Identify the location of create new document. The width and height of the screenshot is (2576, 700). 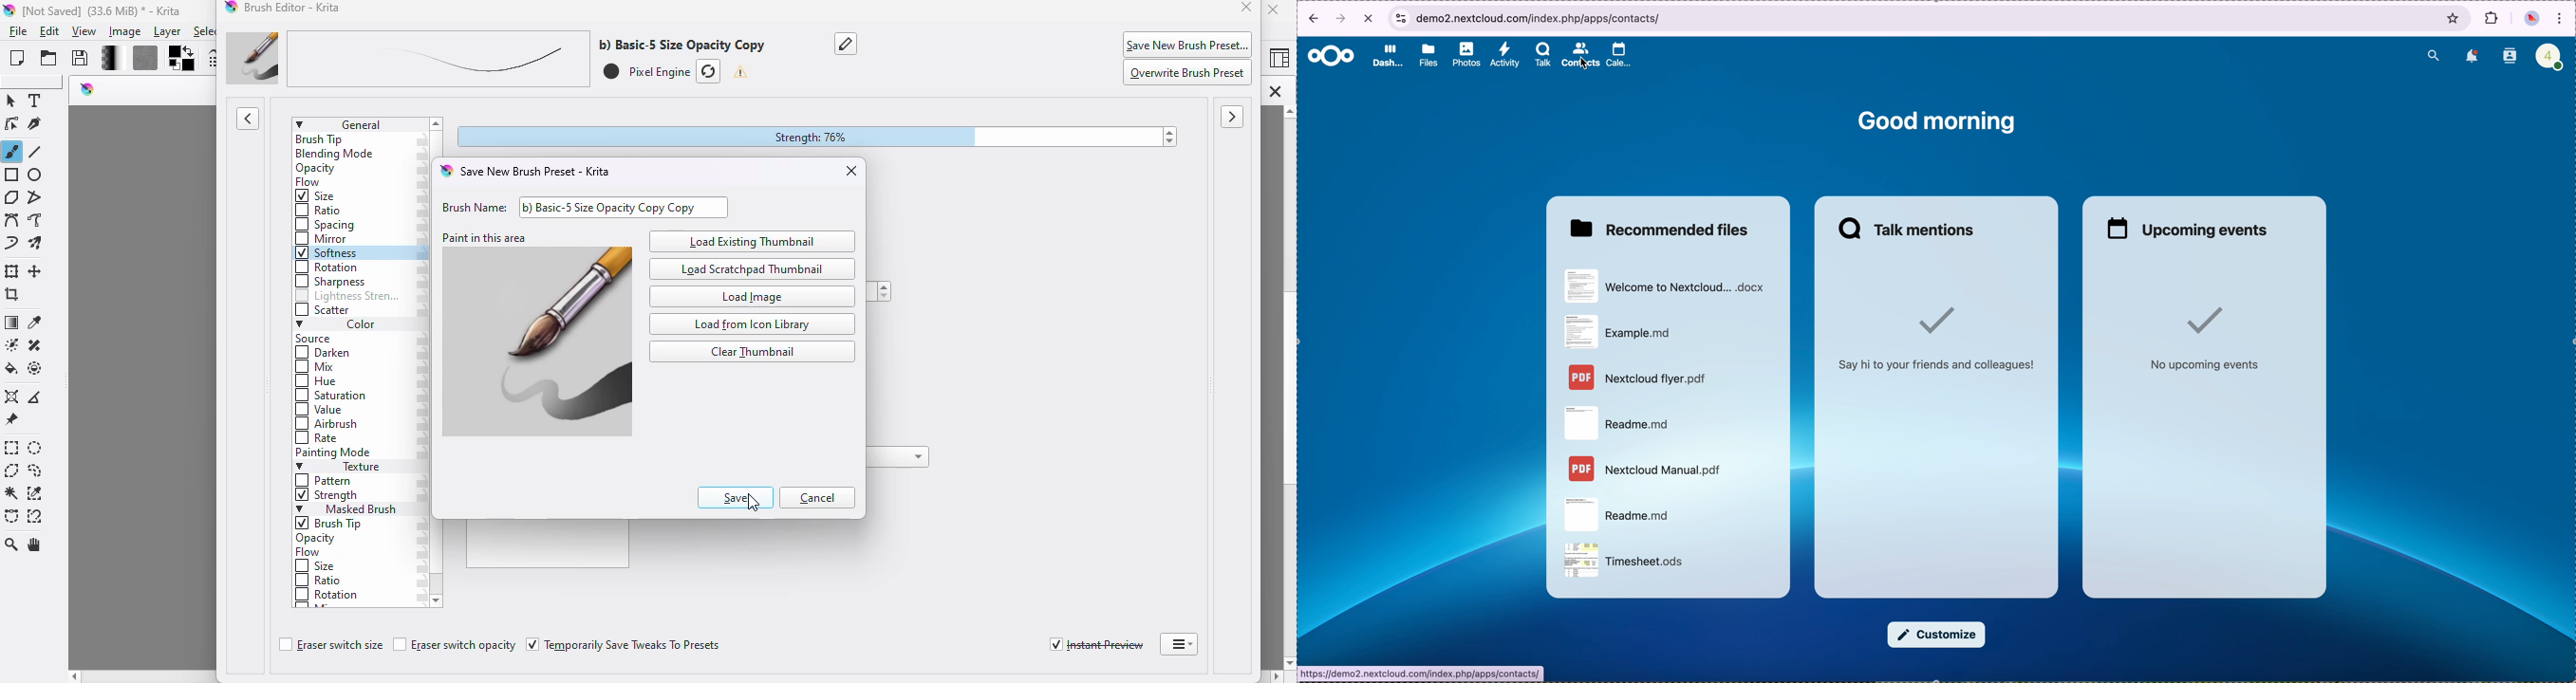
(17, 58).